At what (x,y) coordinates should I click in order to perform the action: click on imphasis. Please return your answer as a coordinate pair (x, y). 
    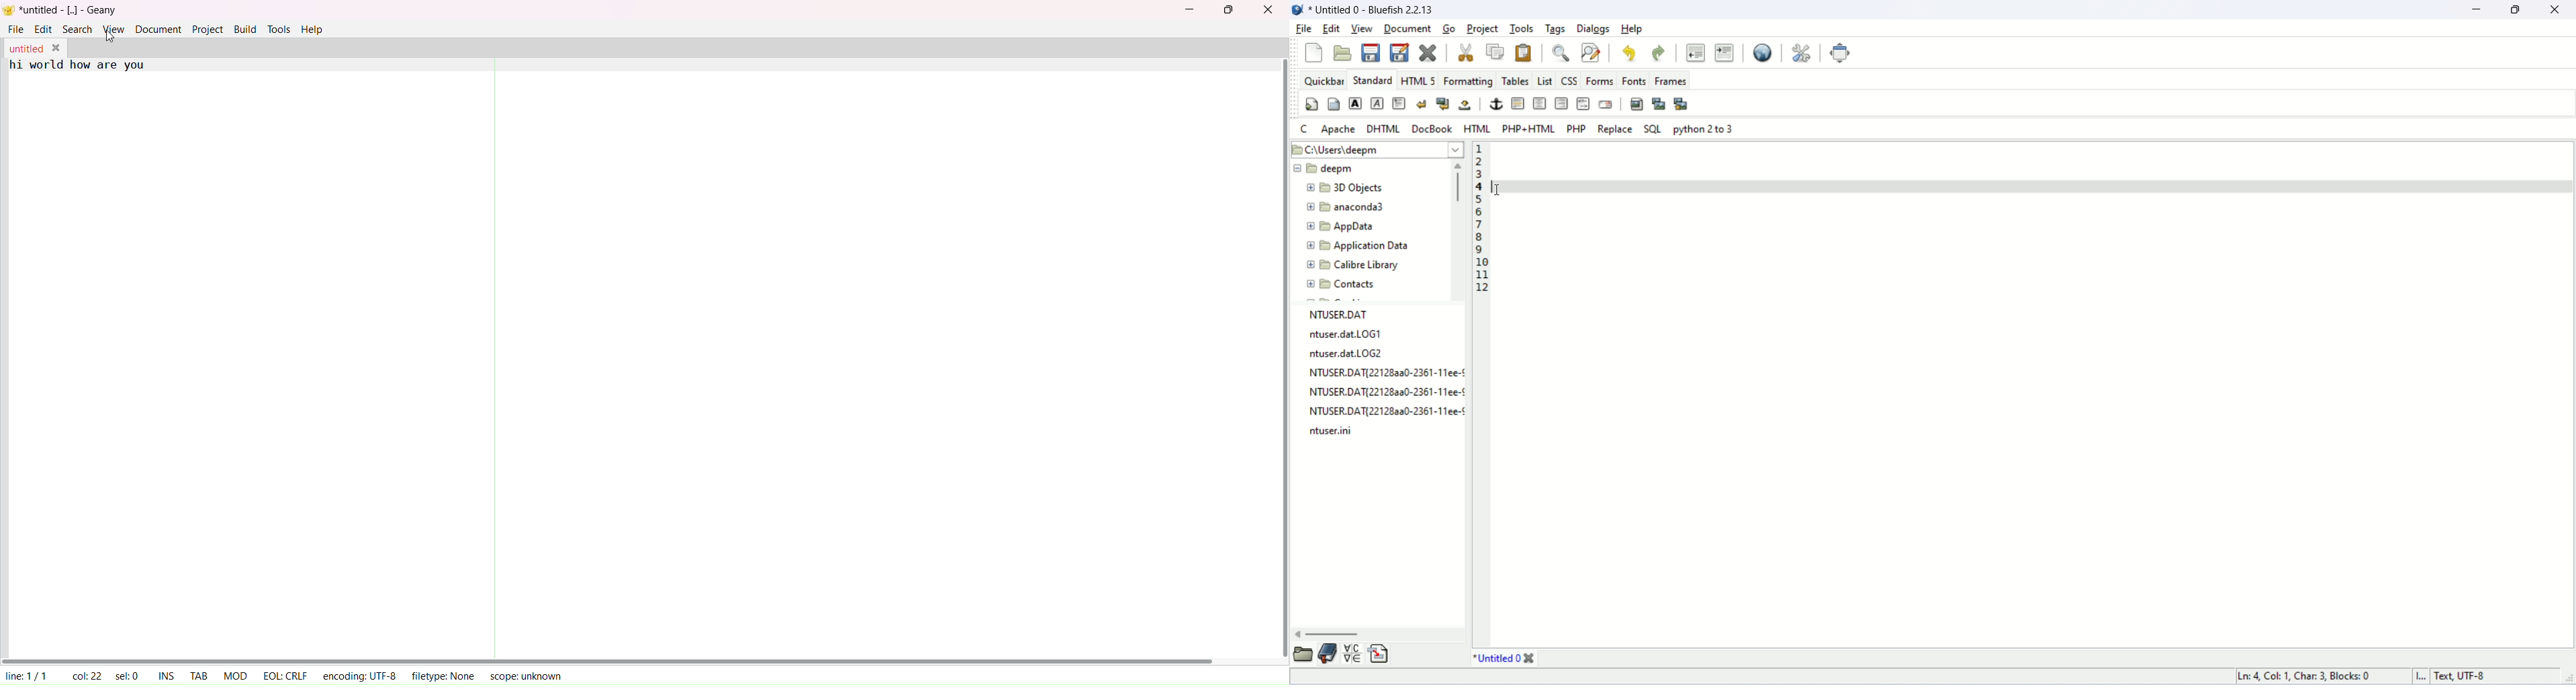
    Looking at the image, I should click on (1377, 103).